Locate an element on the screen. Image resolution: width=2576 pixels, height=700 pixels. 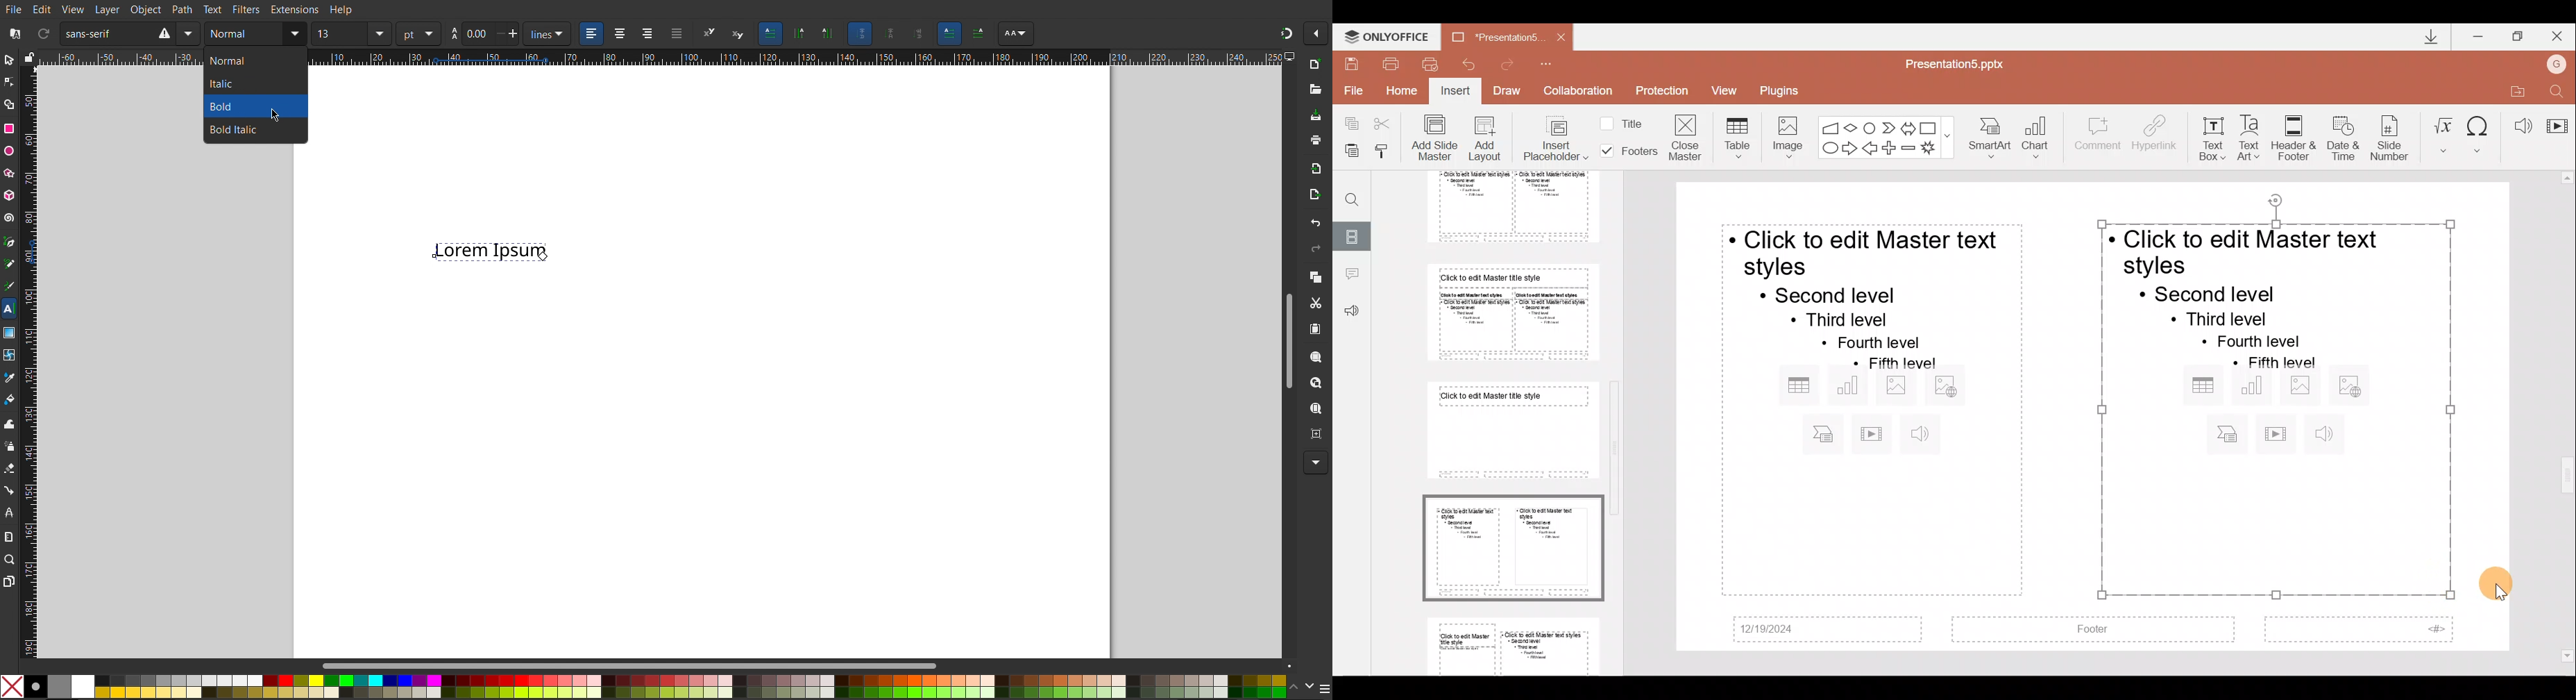
Object is located at coordinates (145, 8).